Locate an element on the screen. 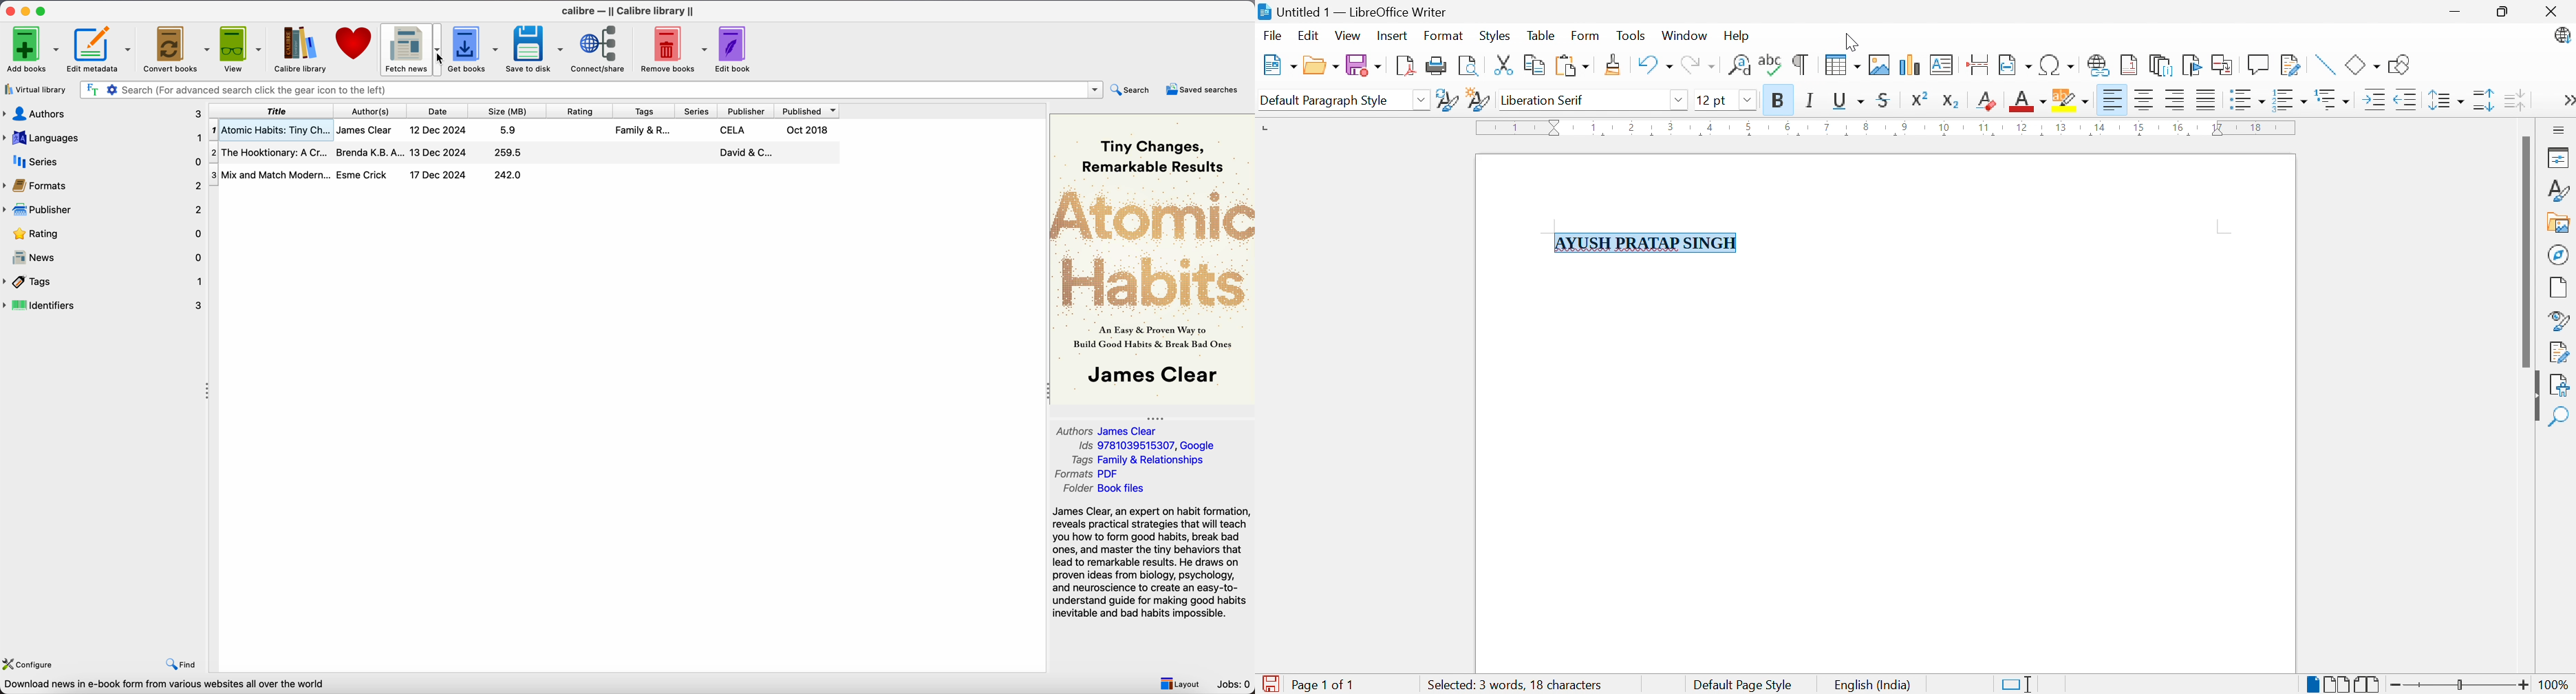 The image size is (2576, 700). Brenda K.B.A... is located at coordinates (368, 152).